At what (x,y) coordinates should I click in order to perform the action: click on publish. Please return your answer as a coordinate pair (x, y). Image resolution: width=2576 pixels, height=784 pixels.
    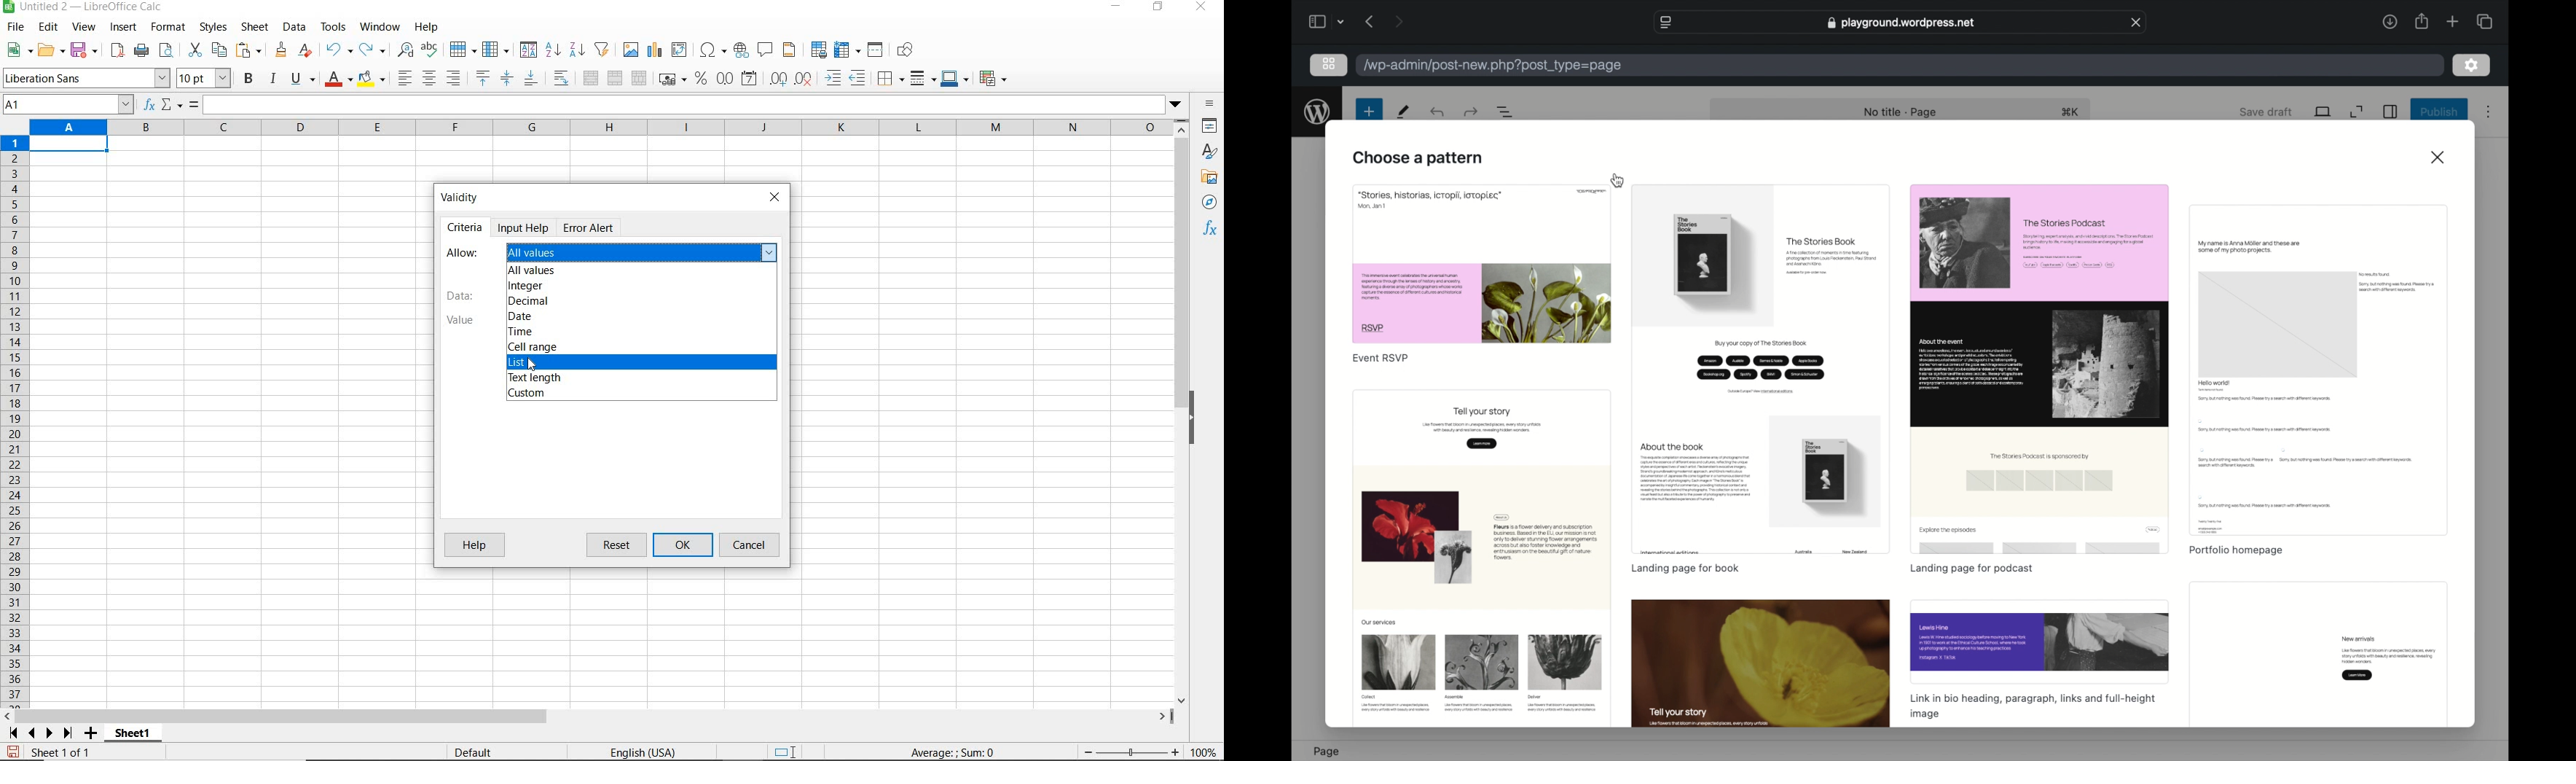
    Looking at the image, I should click on (2440, 112).